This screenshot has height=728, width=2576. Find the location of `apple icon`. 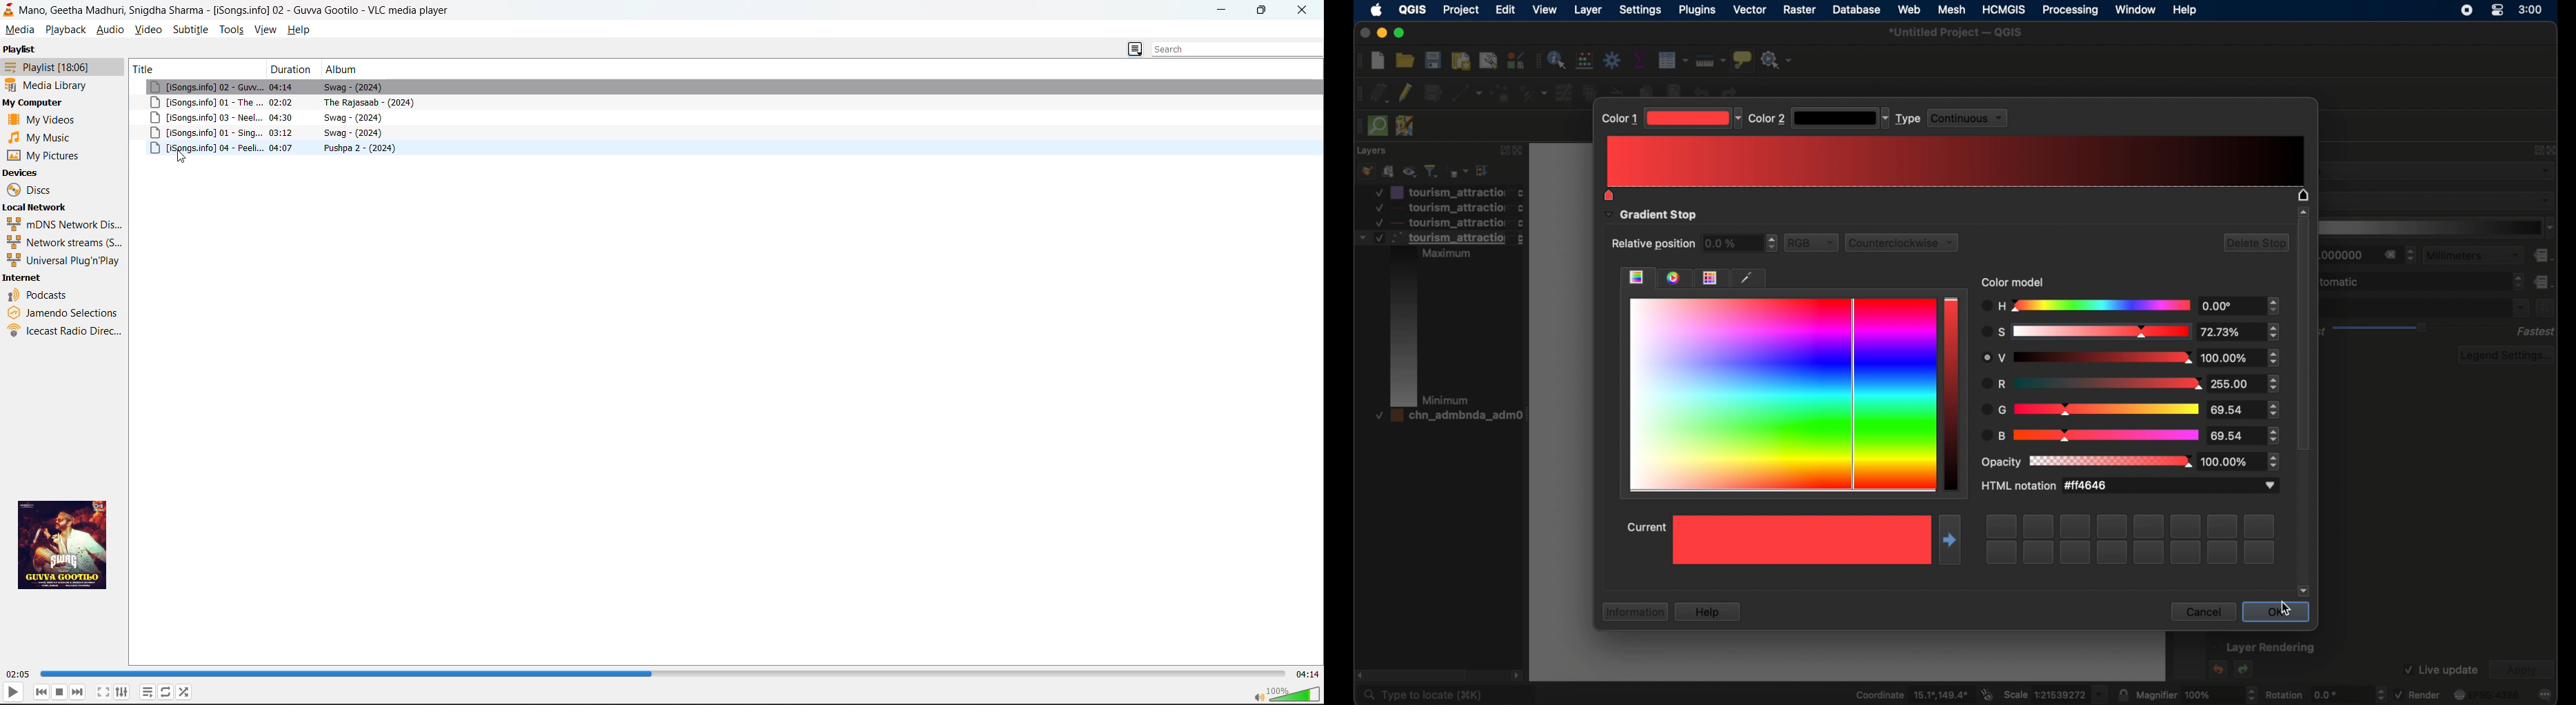

apple icon is located at coordinates (1376, 10).